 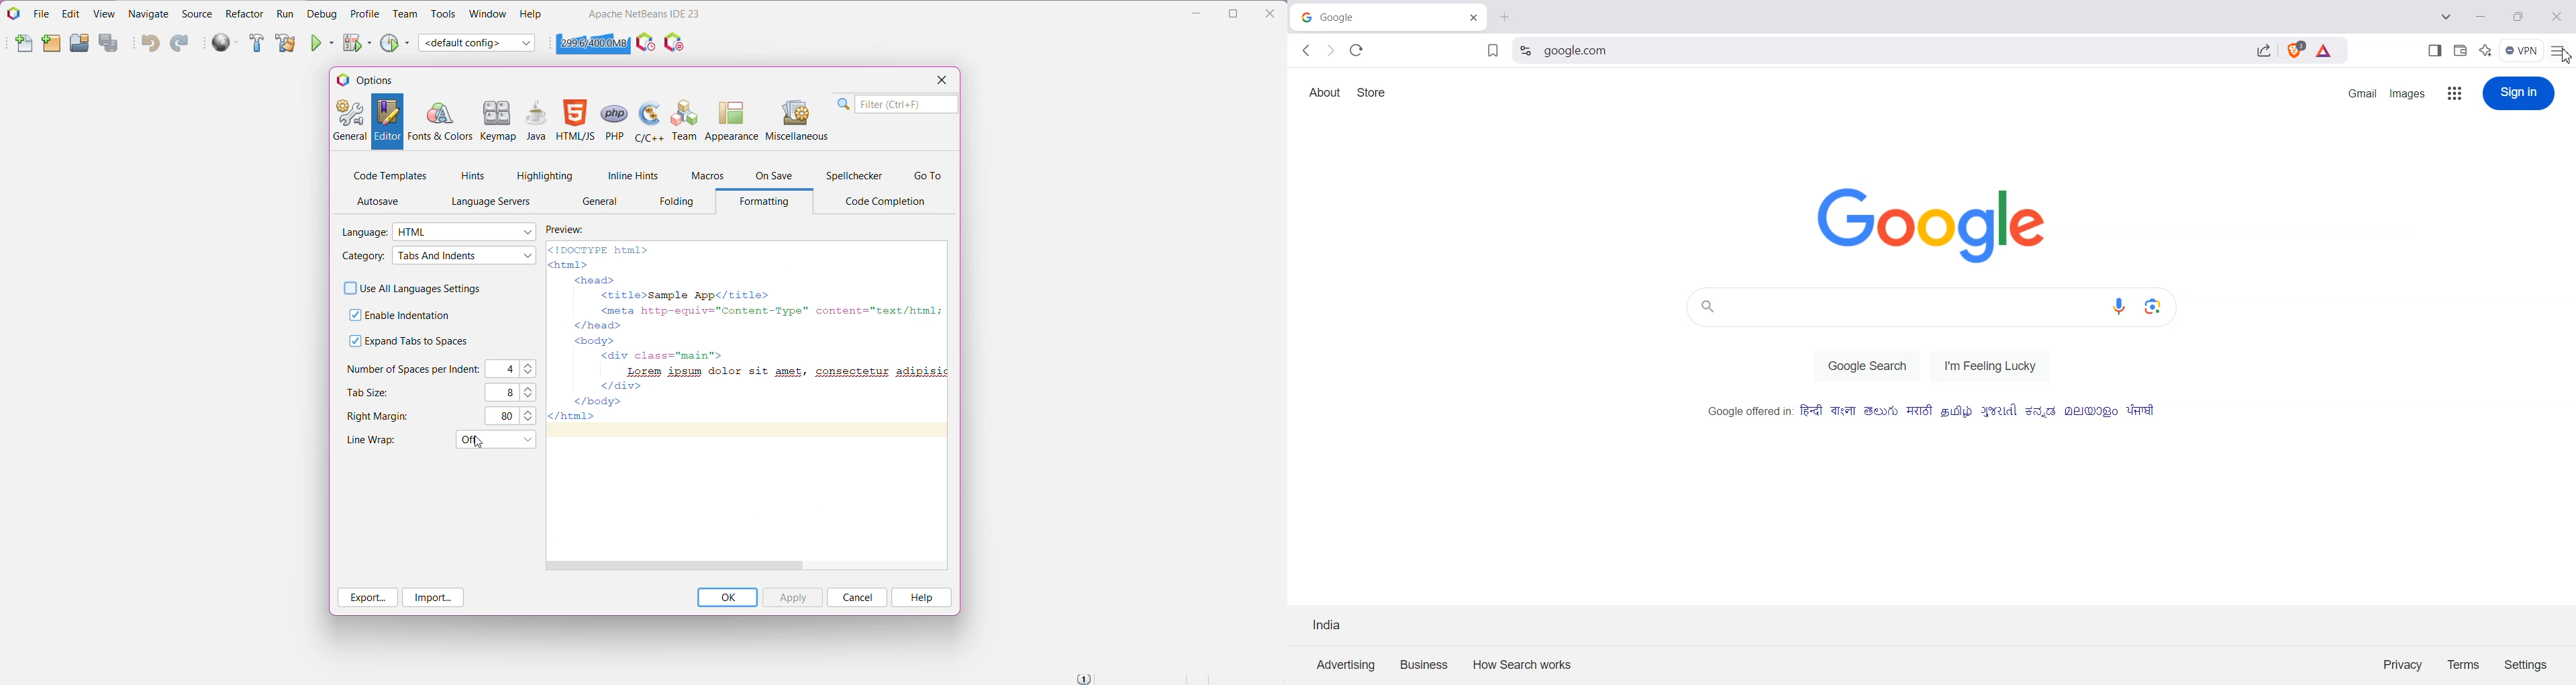 What do you see at coordinates (405, 14) in the screenshot?
I see `Team` at bounding box center [405, 14].